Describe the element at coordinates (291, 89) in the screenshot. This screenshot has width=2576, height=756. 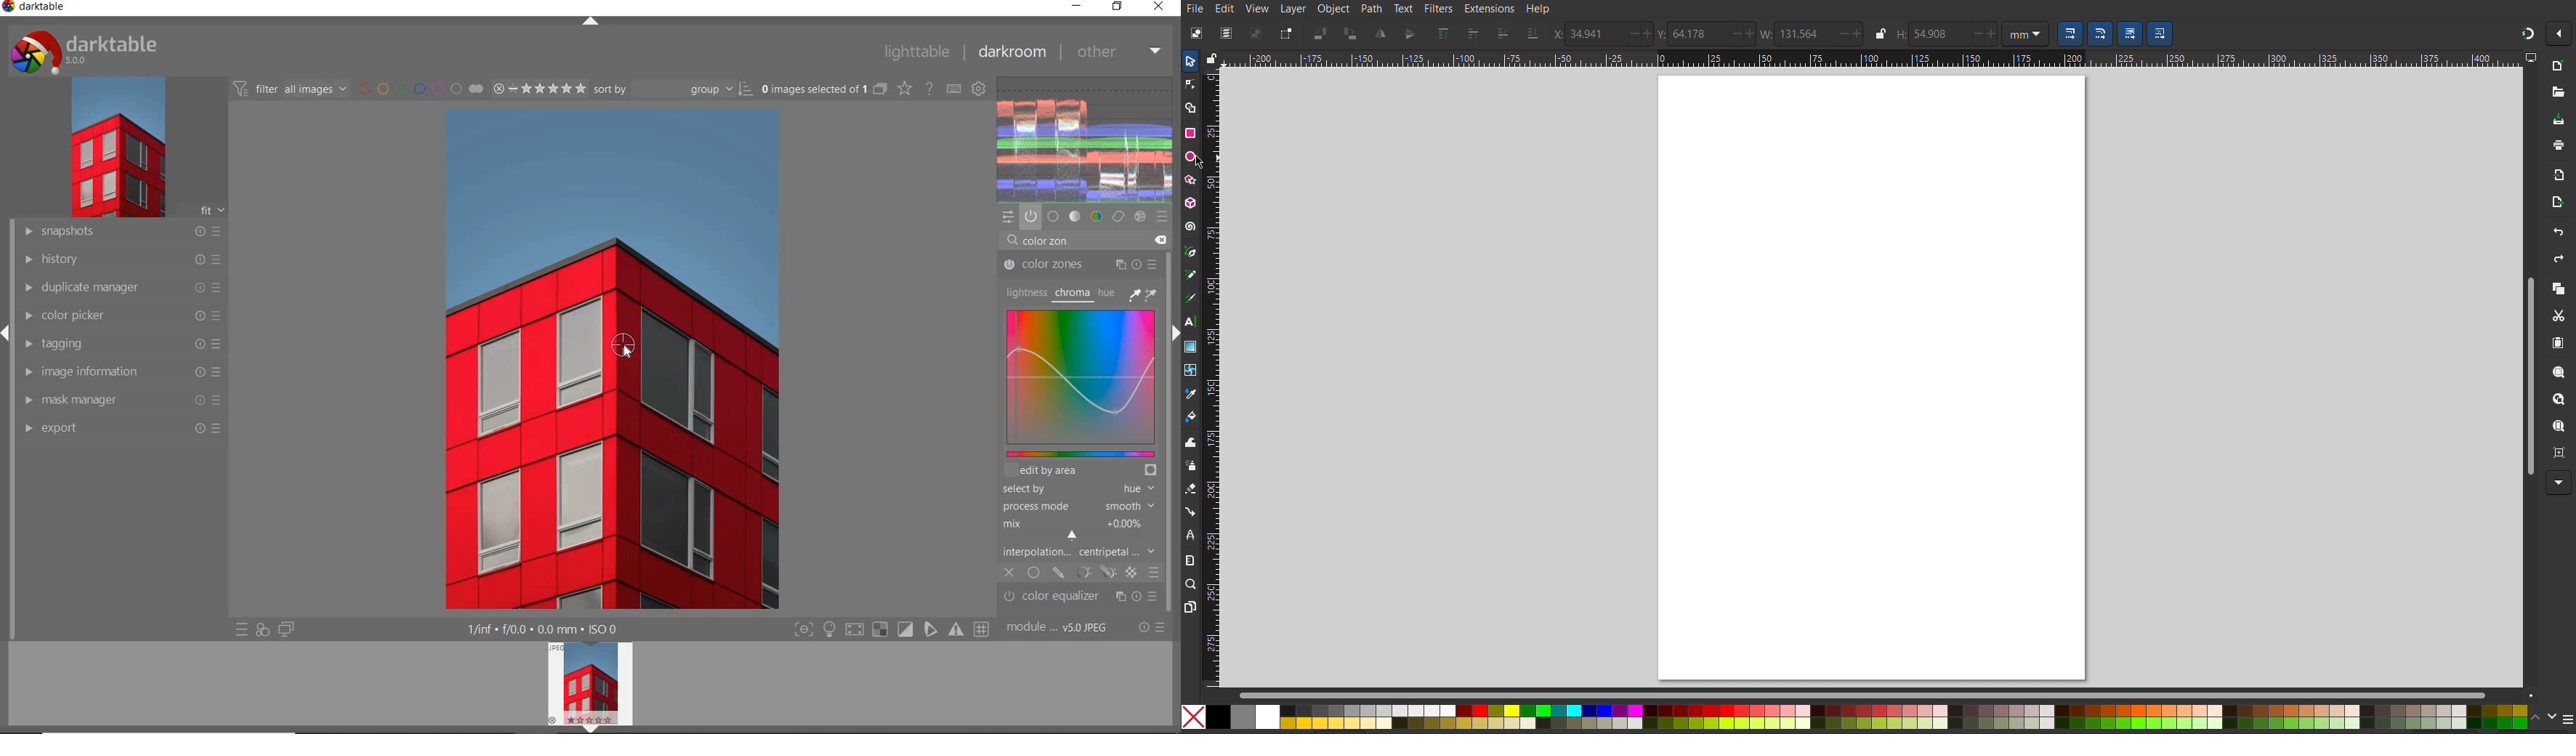
I see `filter all images` at that location.